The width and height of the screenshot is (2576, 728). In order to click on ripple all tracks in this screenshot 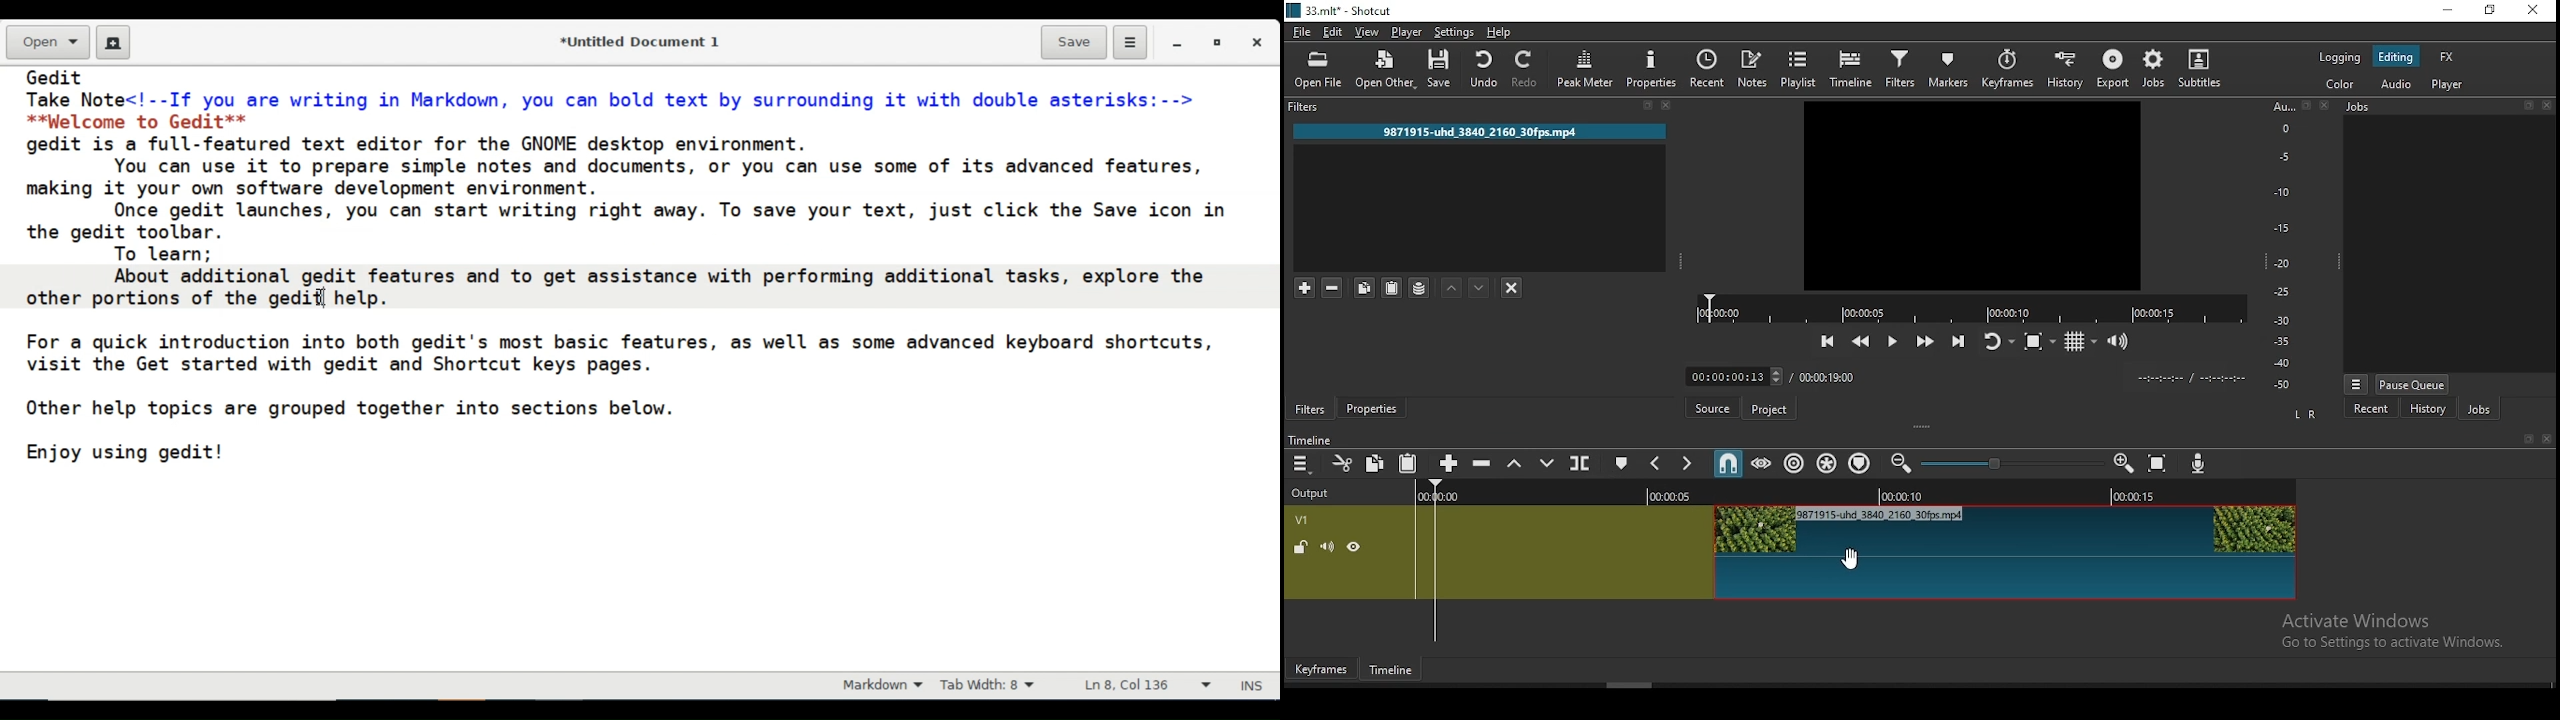, I will do `click(1830, 462)`.